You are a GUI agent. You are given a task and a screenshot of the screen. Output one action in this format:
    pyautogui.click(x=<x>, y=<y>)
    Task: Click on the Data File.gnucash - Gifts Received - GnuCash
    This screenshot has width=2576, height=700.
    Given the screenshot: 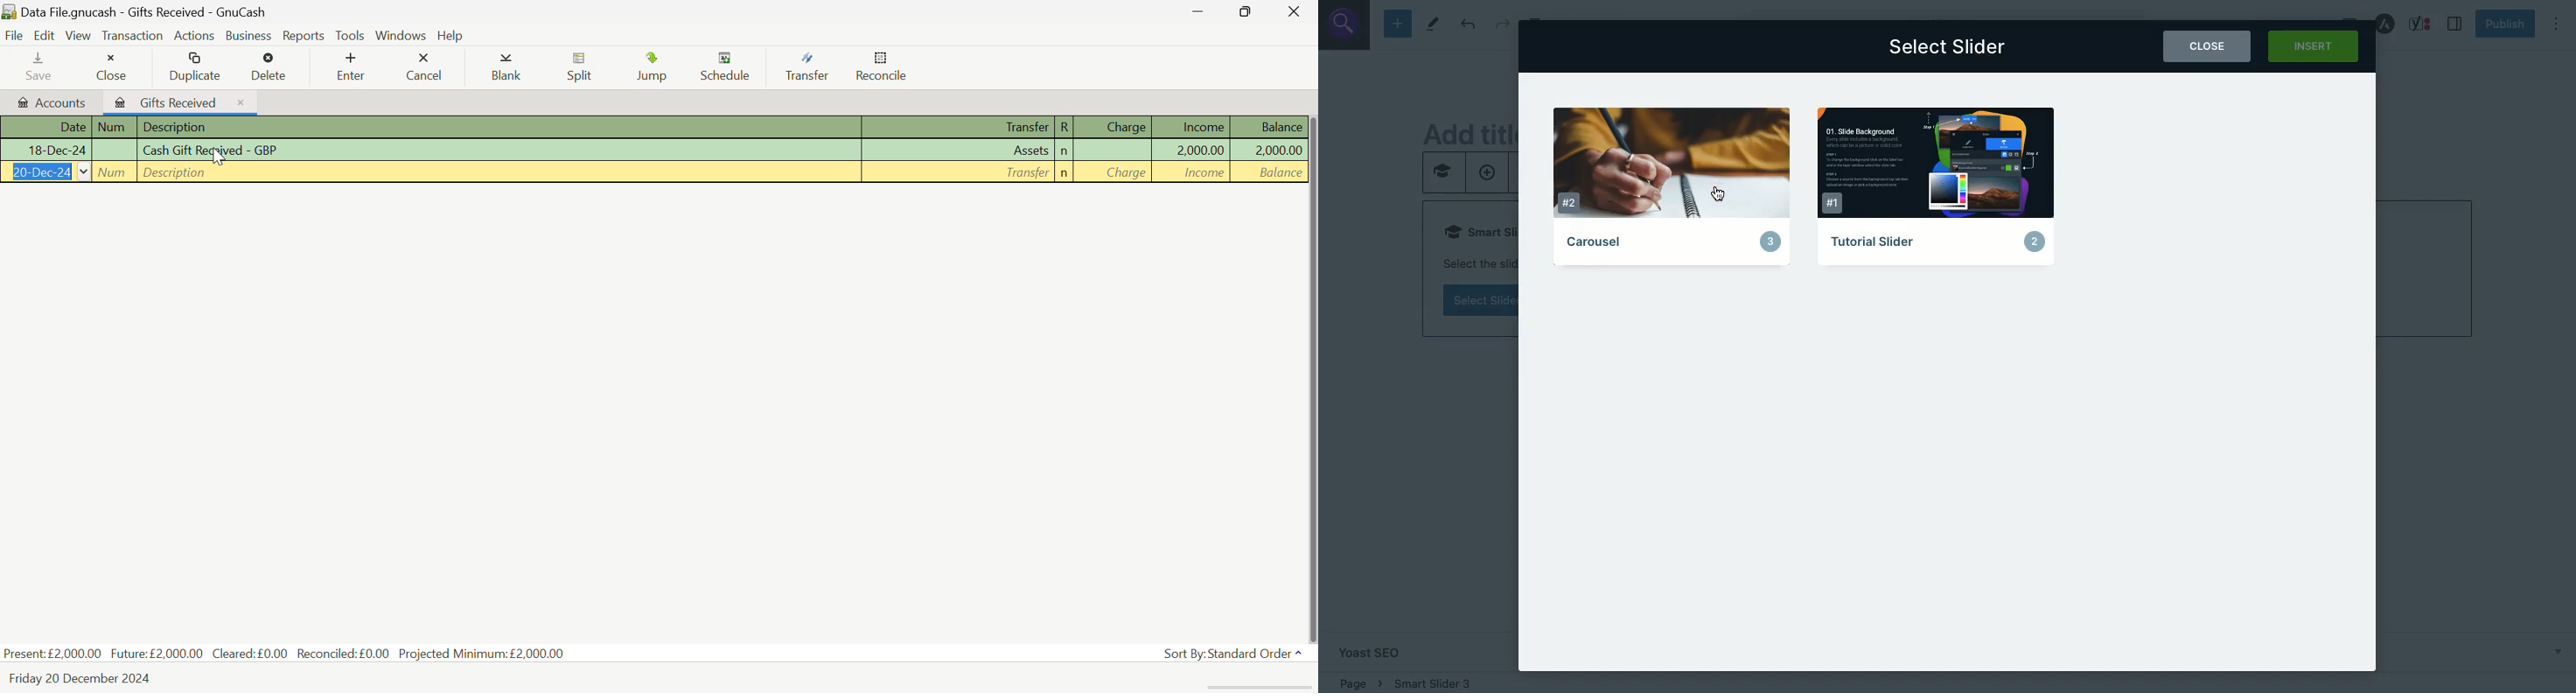 What is the action you would take?
    pyautogui.click(x=166, y=12)
    